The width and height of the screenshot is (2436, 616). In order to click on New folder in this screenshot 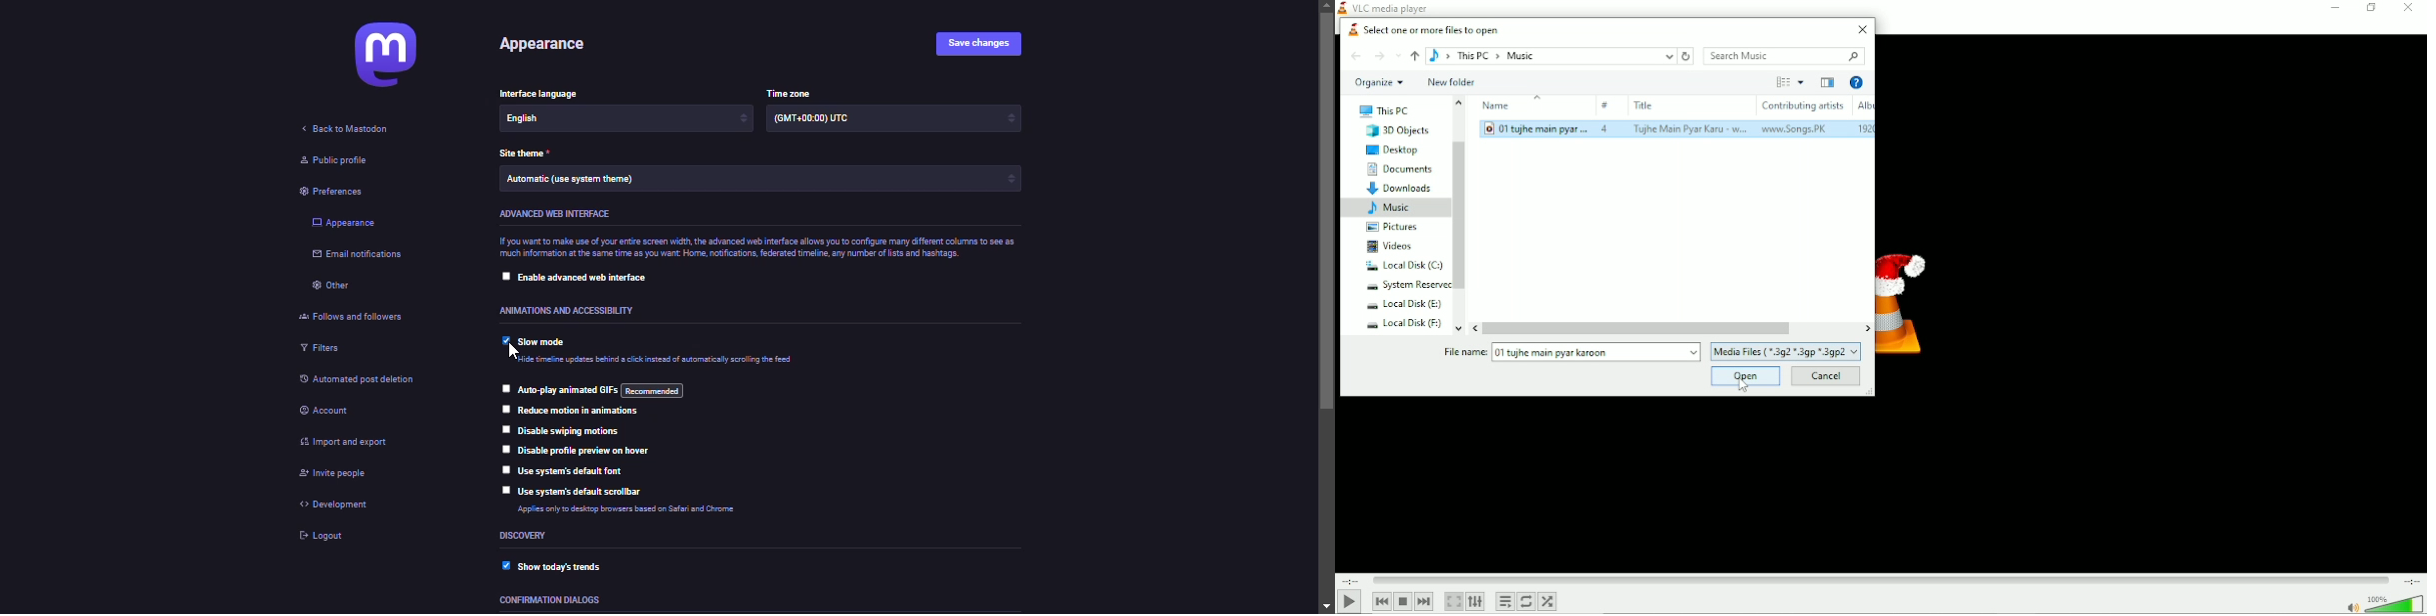, I will do `click(1451, 83)`.